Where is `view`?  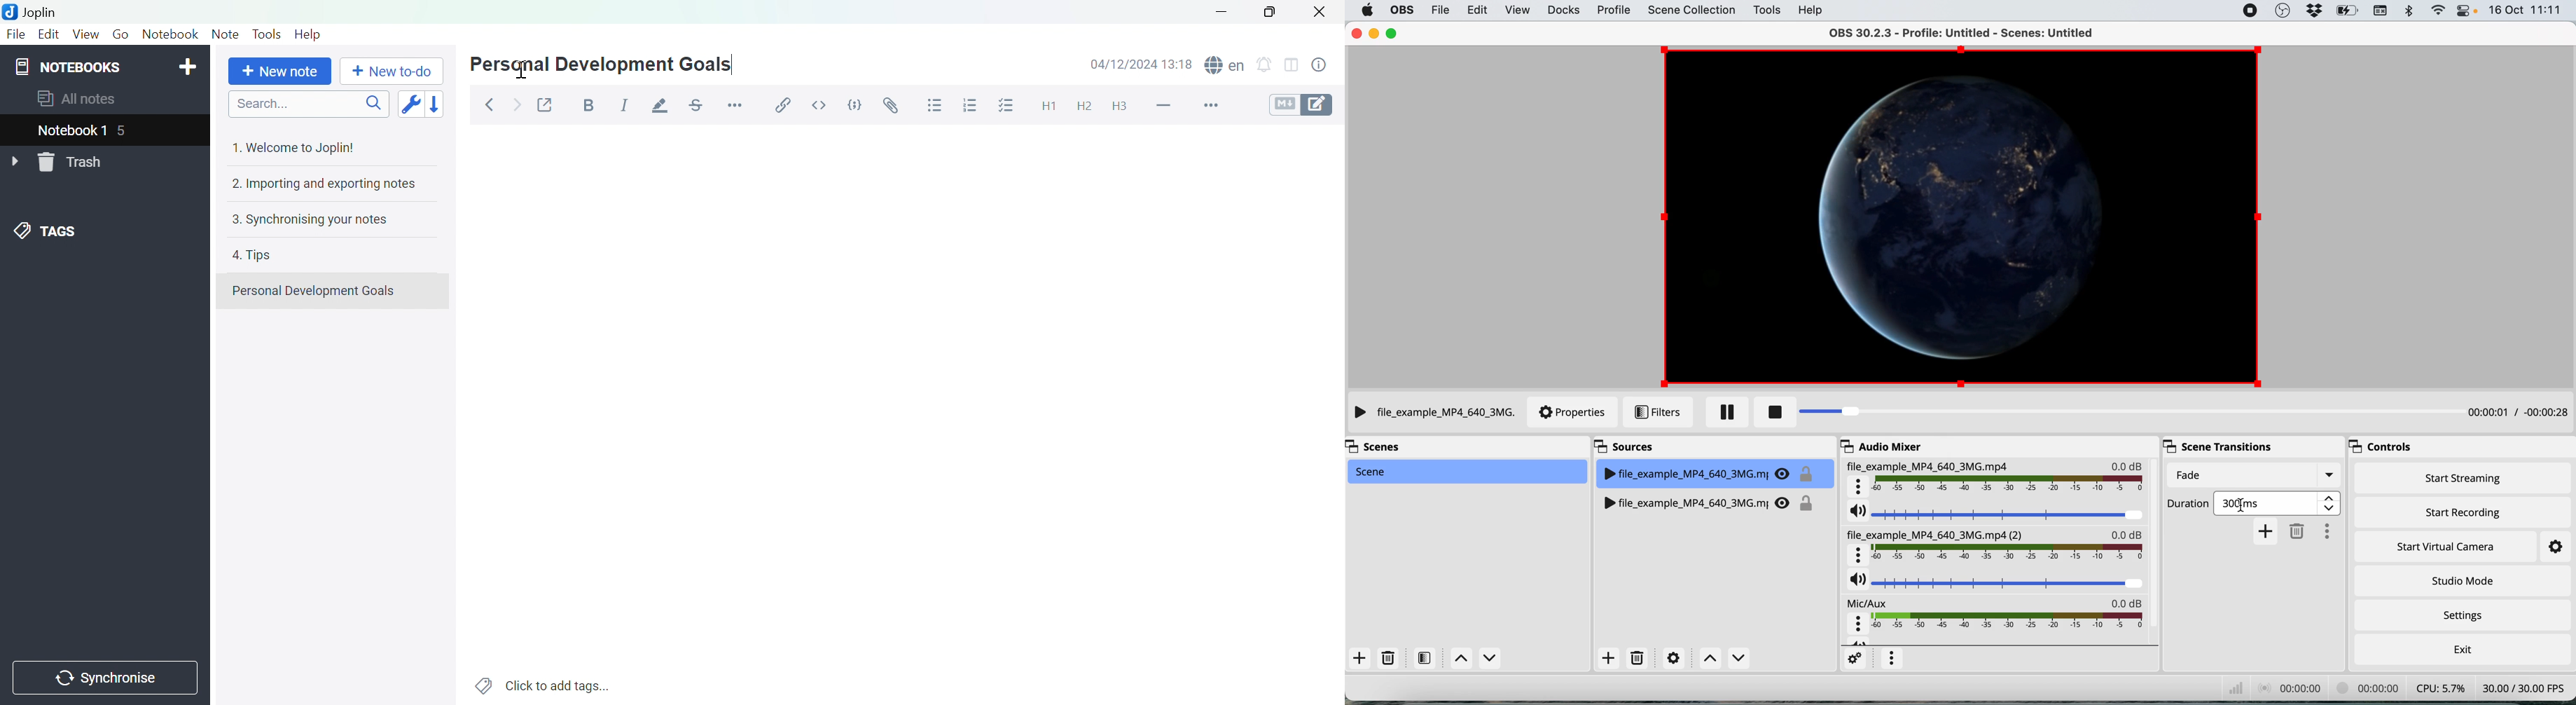
view is located at coordinates (1518, 12).